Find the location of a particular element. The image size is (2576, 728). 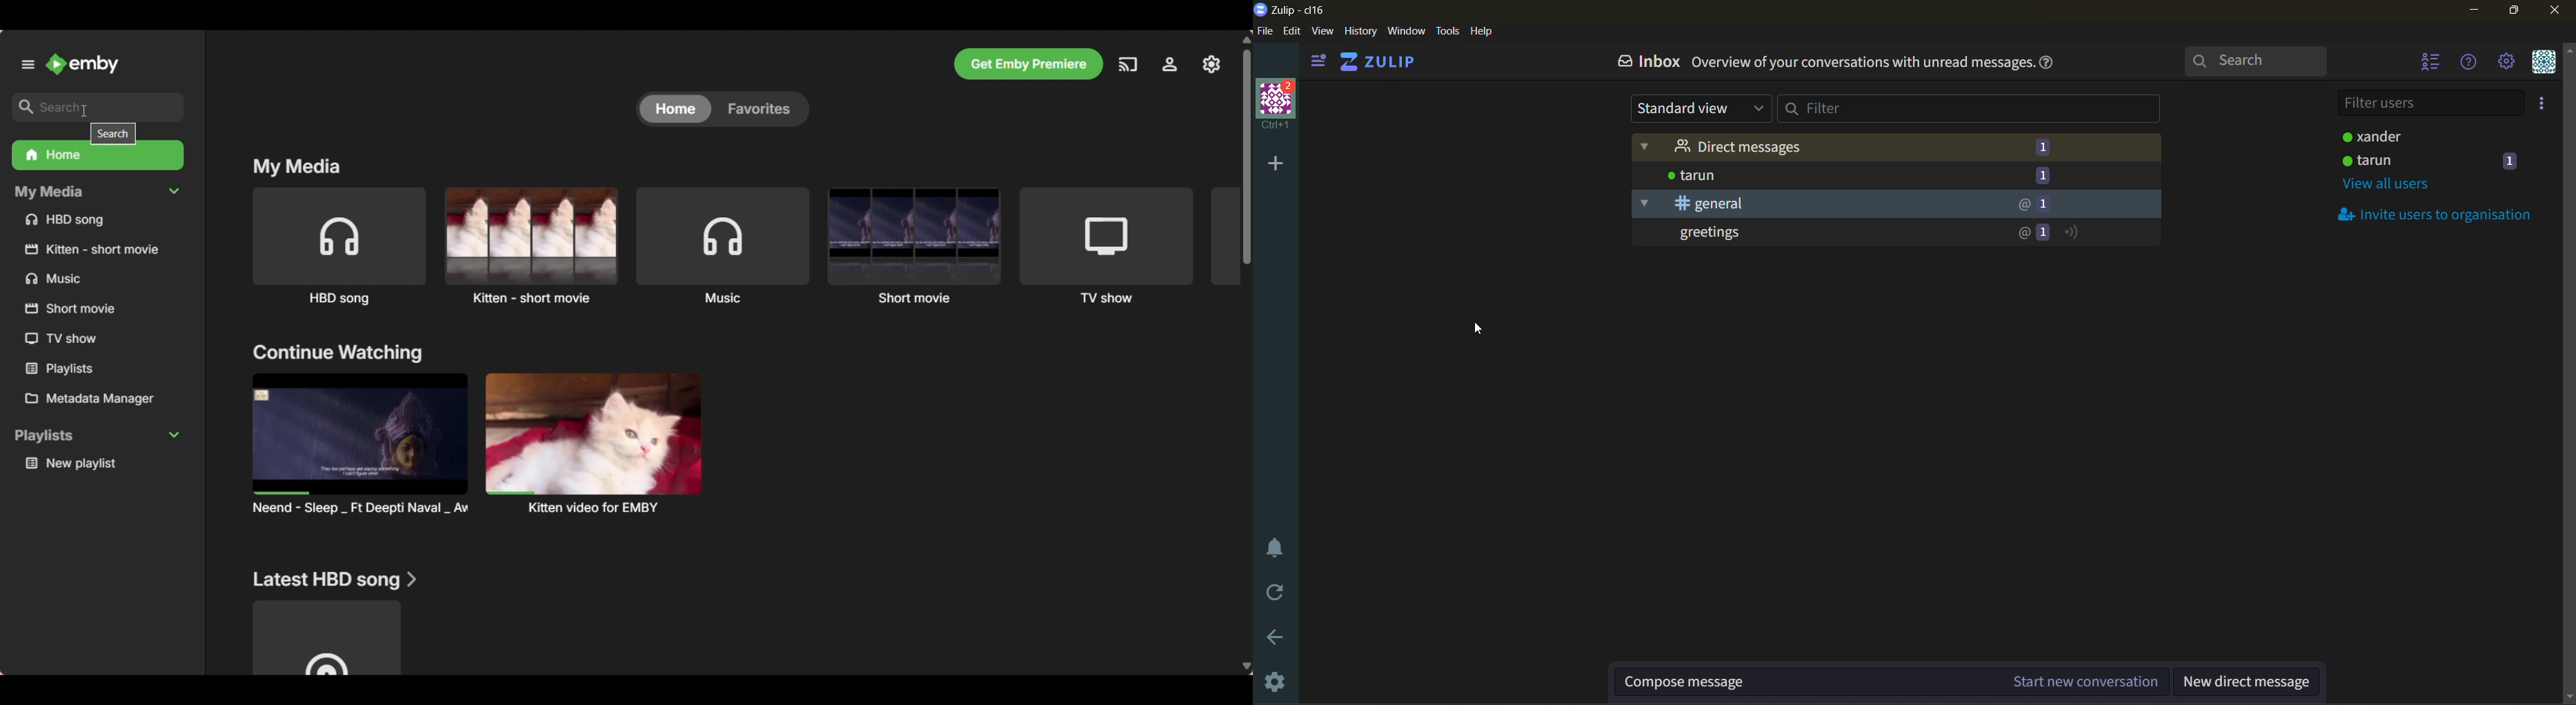

maximize is located at coordinates (2514, 11).